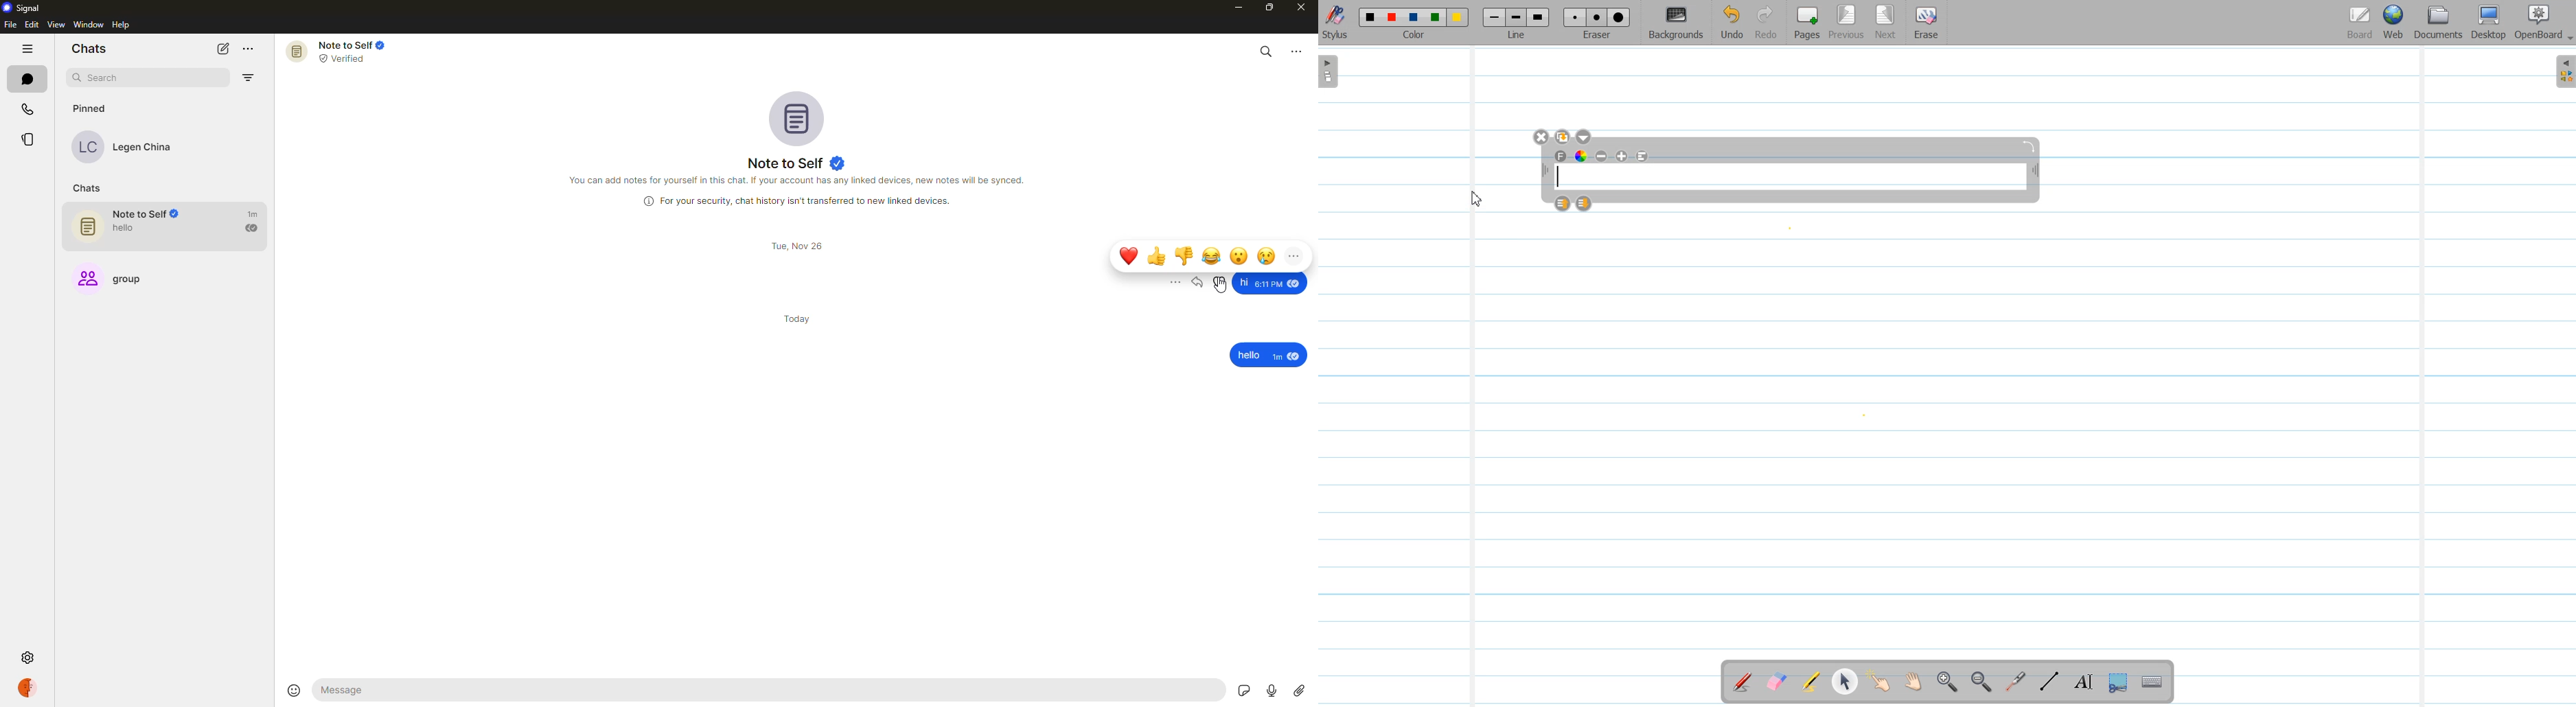 The width and height of the screenshot is (2576, 728). What do you see at coordinates (121, 78) in the screenshot?
I see `search` at bounding box center [121, 78].